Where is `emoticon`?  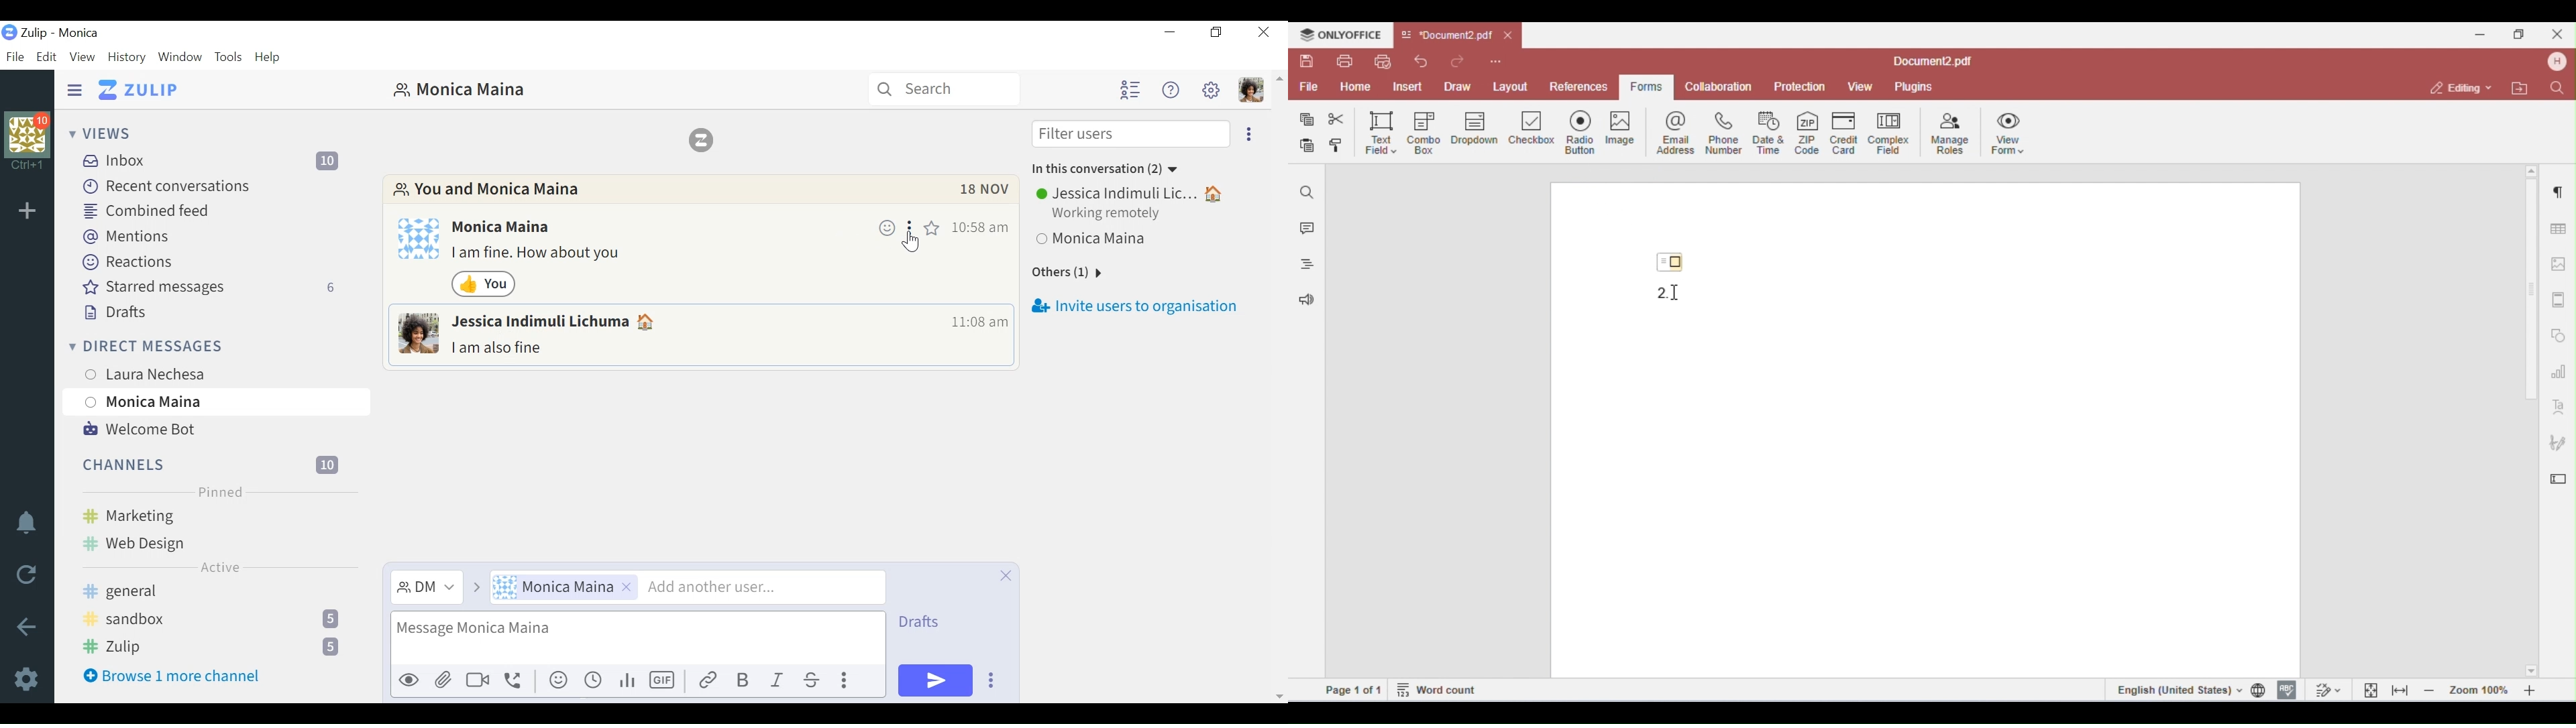
emoticon is located at coordinates (560, 680).